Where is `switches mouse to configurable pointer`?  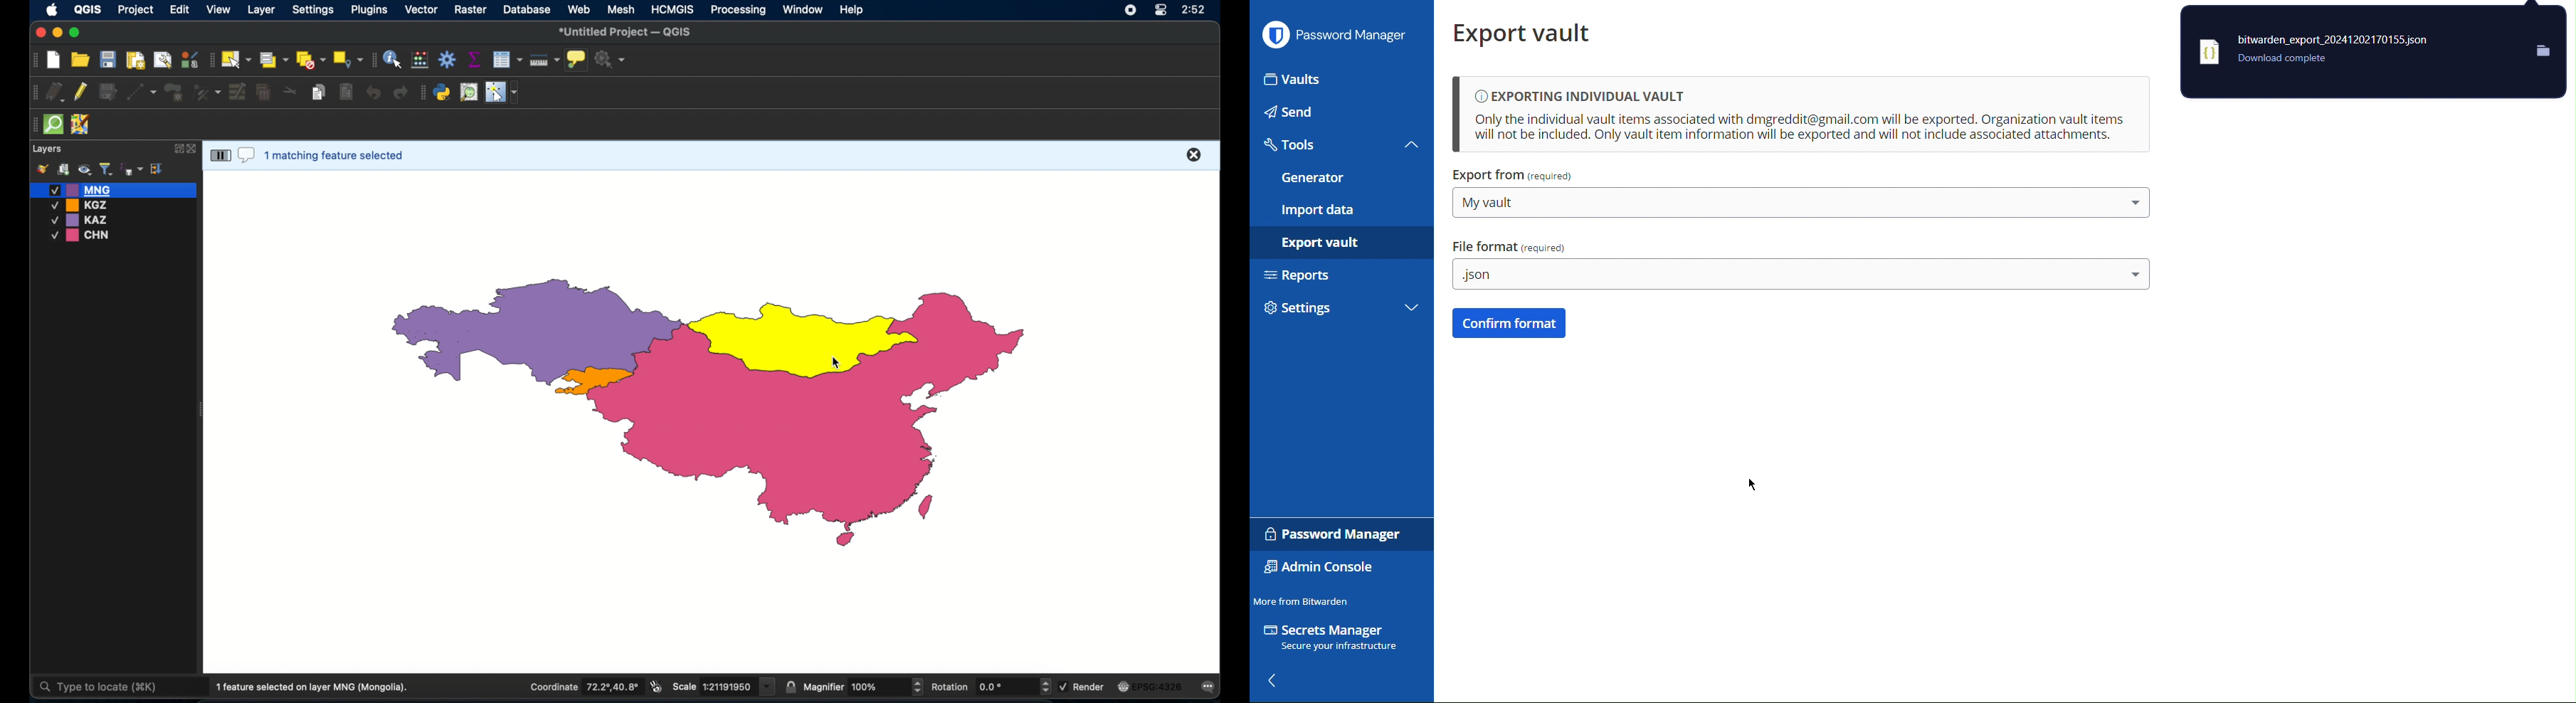
switches mouse to configurable pointer is located at coordinates (502, 92).